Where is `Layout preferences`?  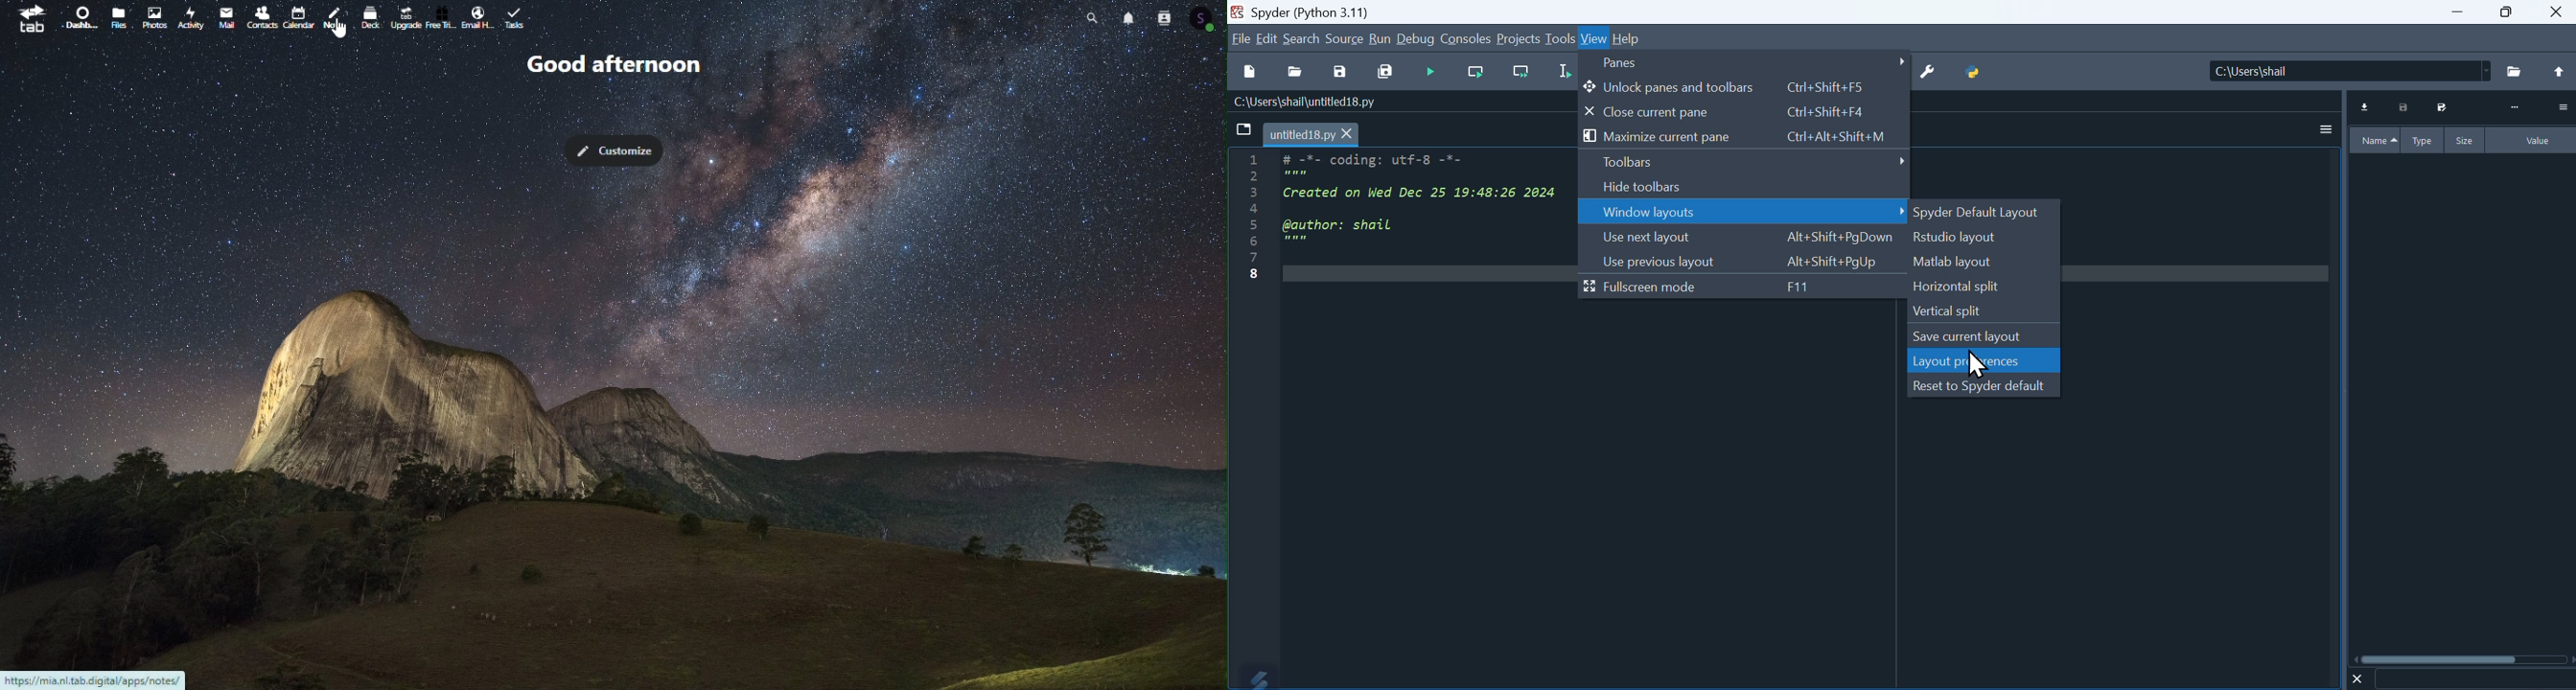
Layout preferences is located at coordinates (1985, 361).